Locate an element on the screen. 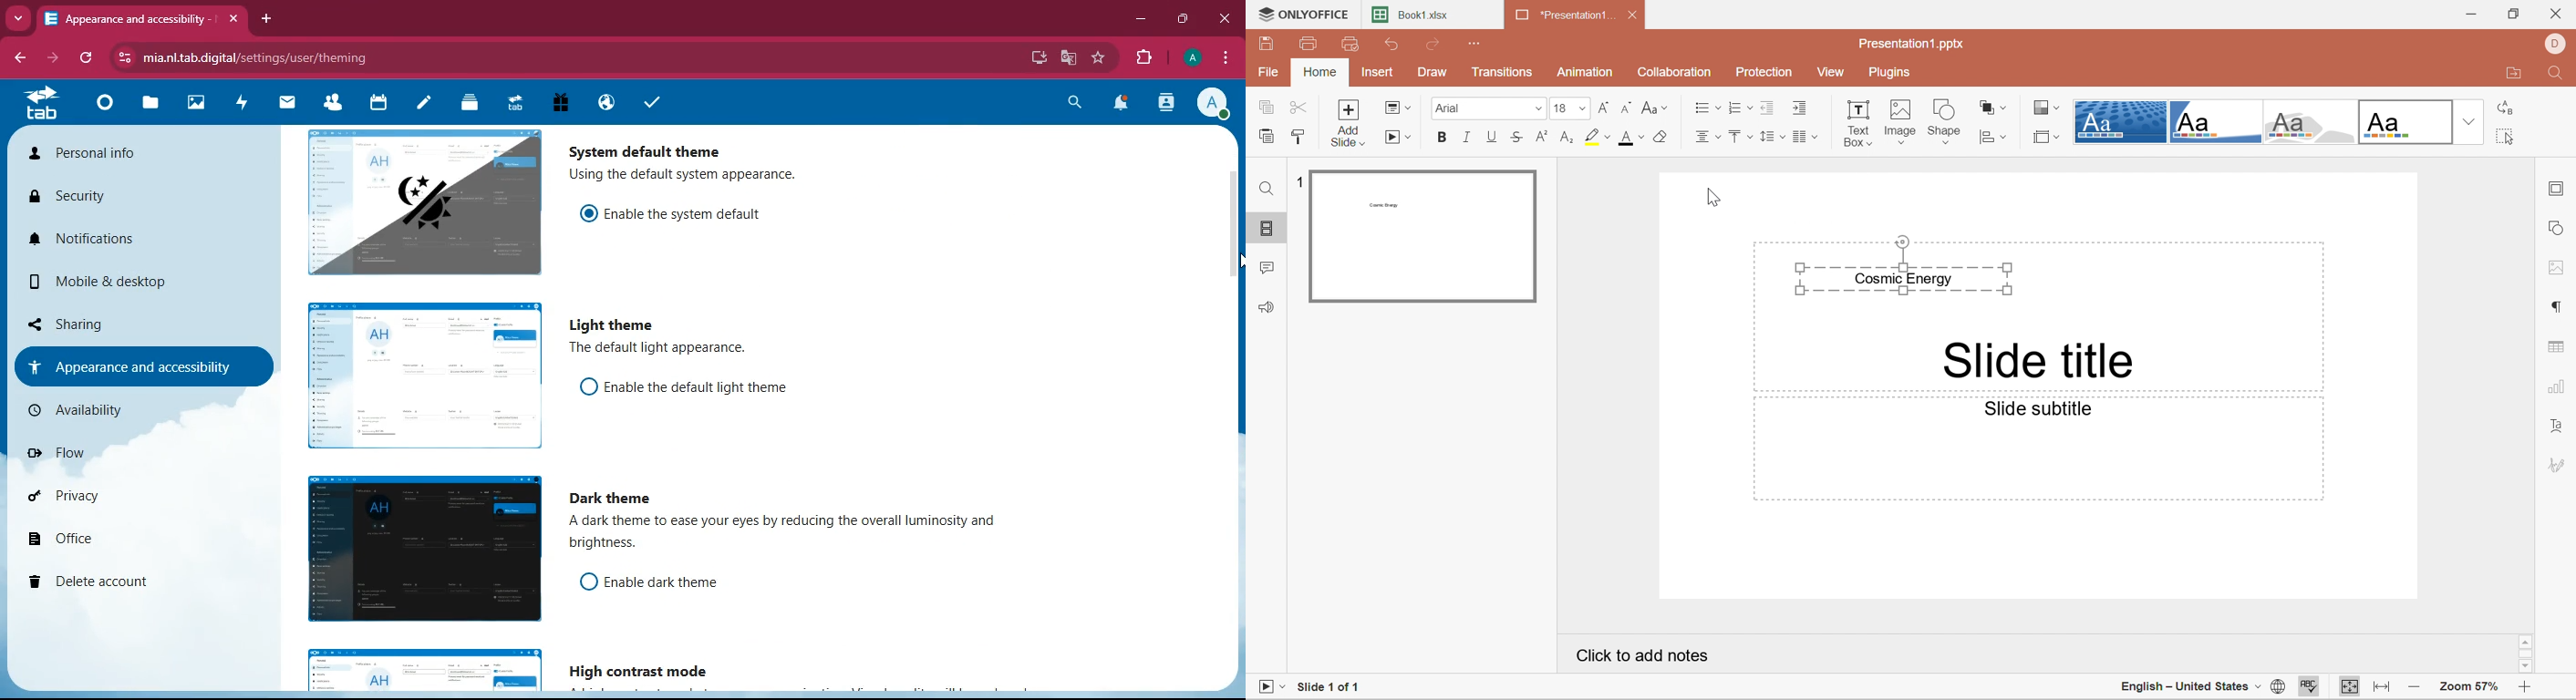  Superscript is located at coordinates (1542, 137).